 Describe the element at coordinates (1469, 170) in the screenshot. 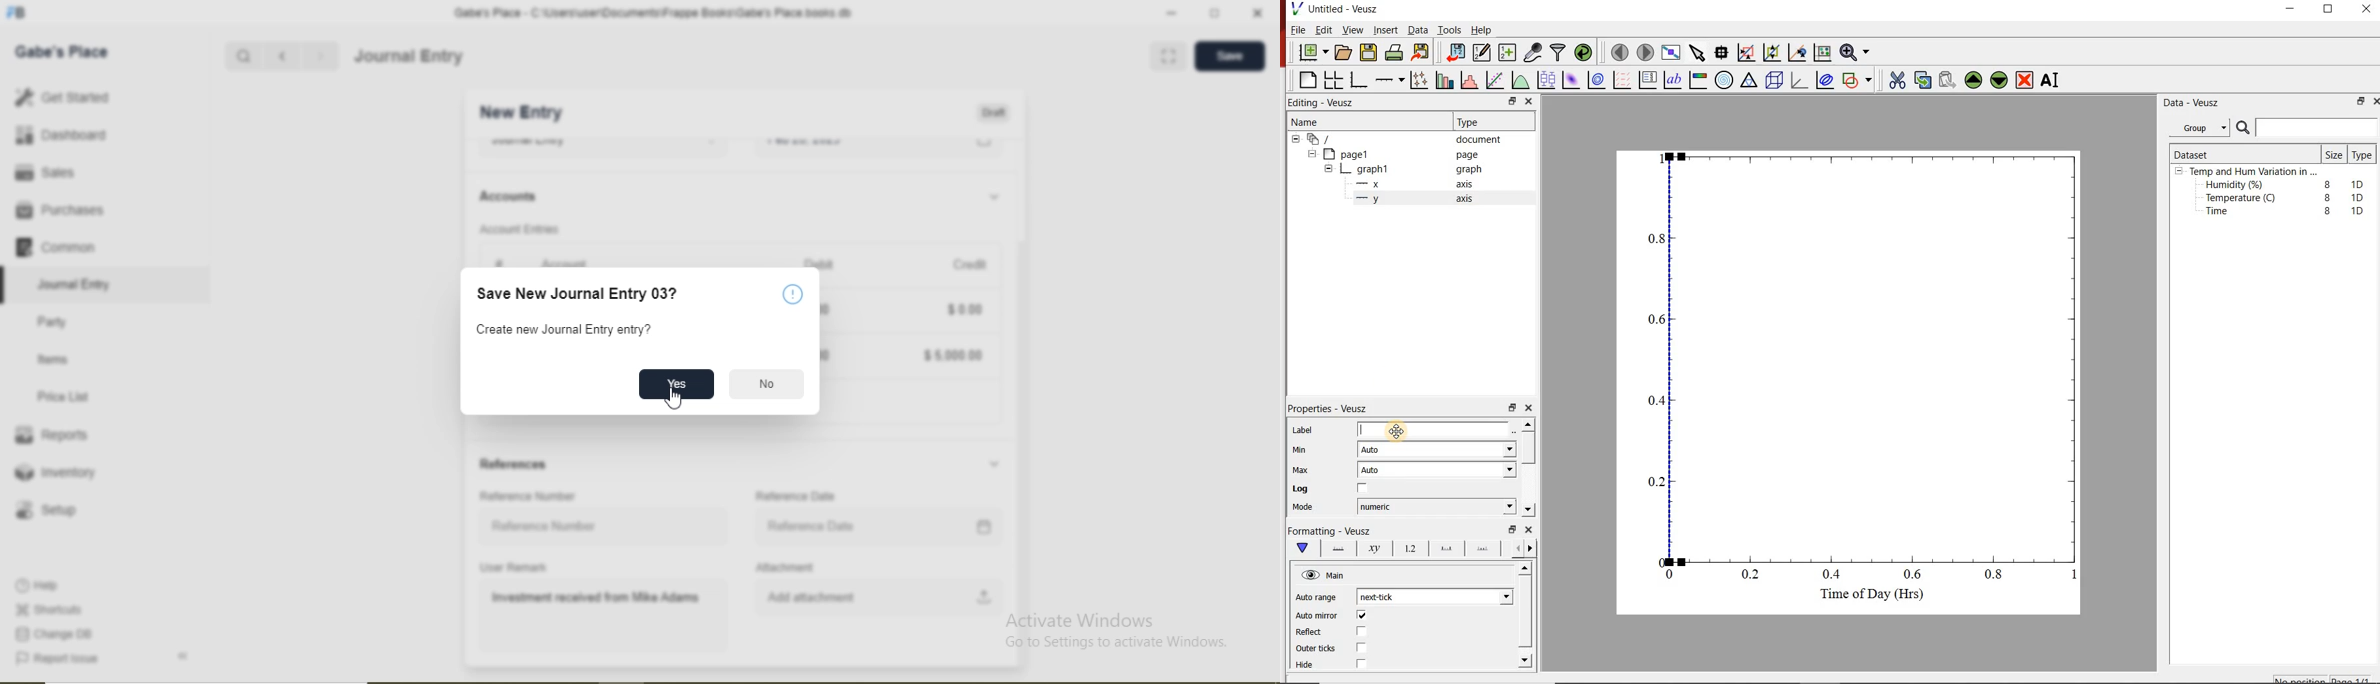

I see `graph` at that location.